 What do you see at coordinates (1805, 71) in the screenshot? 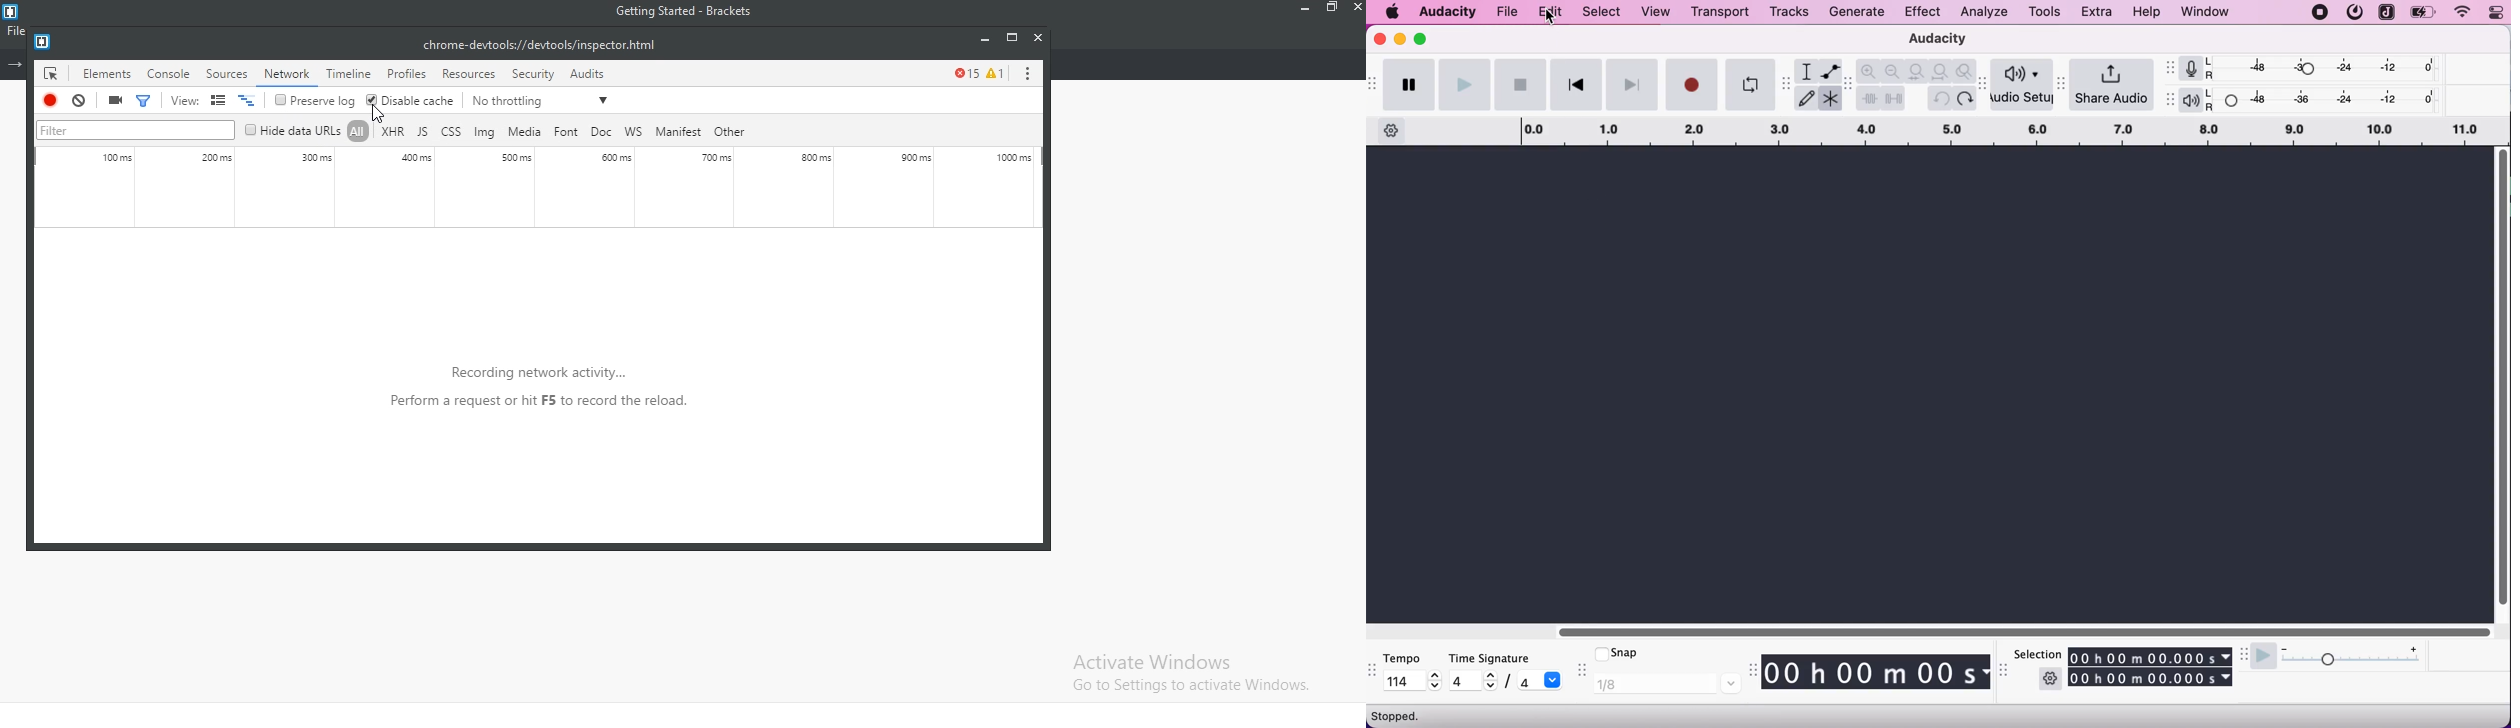
I see `selection tool` at bounding box center [1805, 71].